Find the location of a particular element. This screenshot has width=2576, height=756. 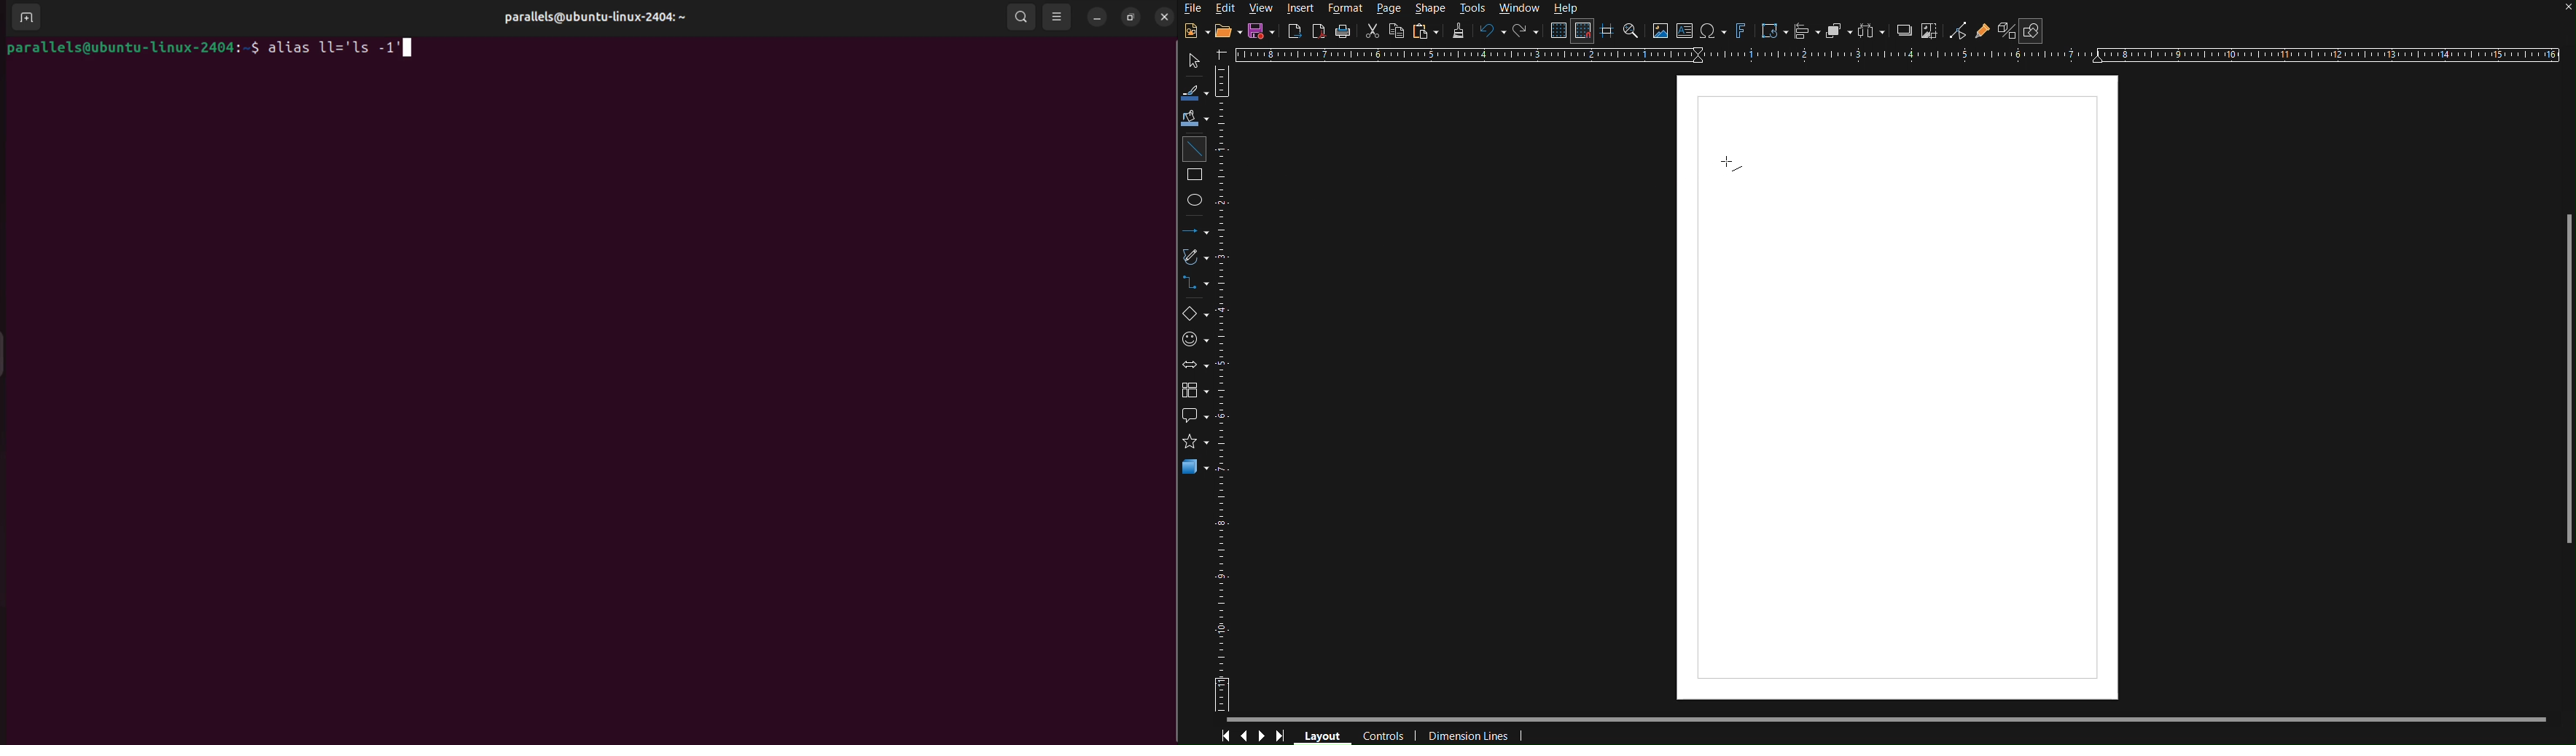

view options is located at coordinates (1058, 16).